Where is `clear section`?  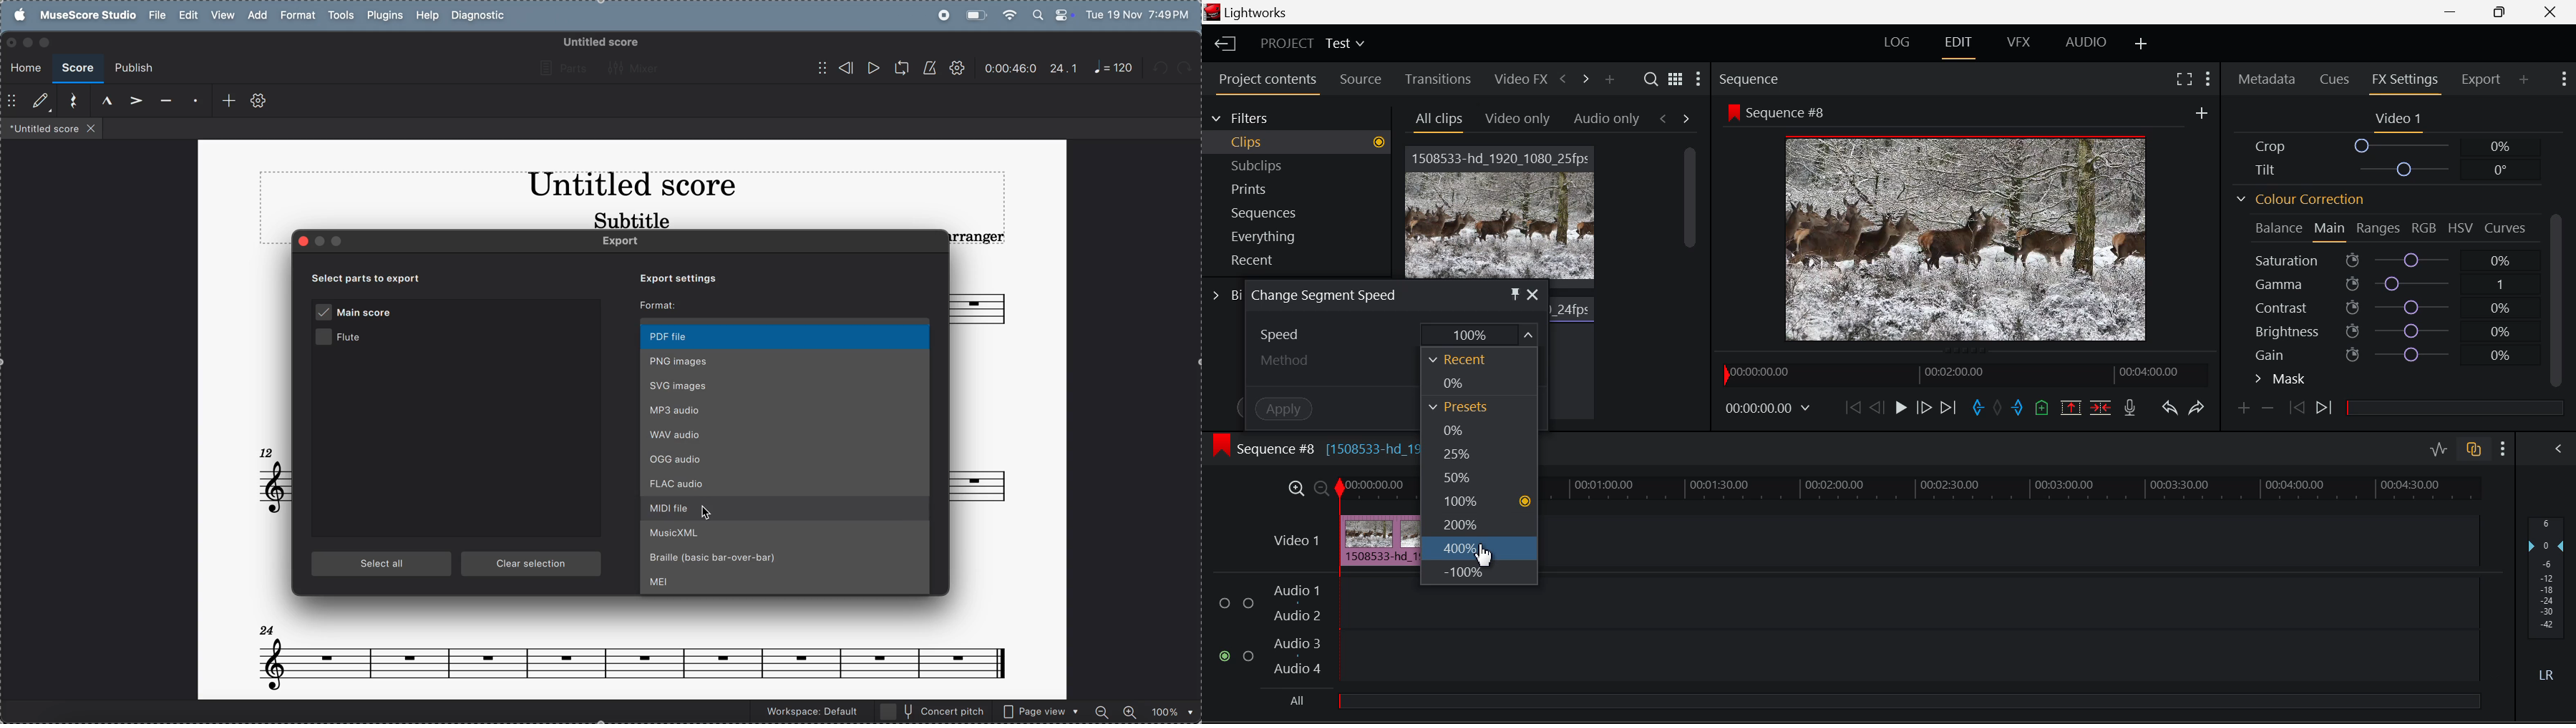 clear section is located at coordinates (533, 565).